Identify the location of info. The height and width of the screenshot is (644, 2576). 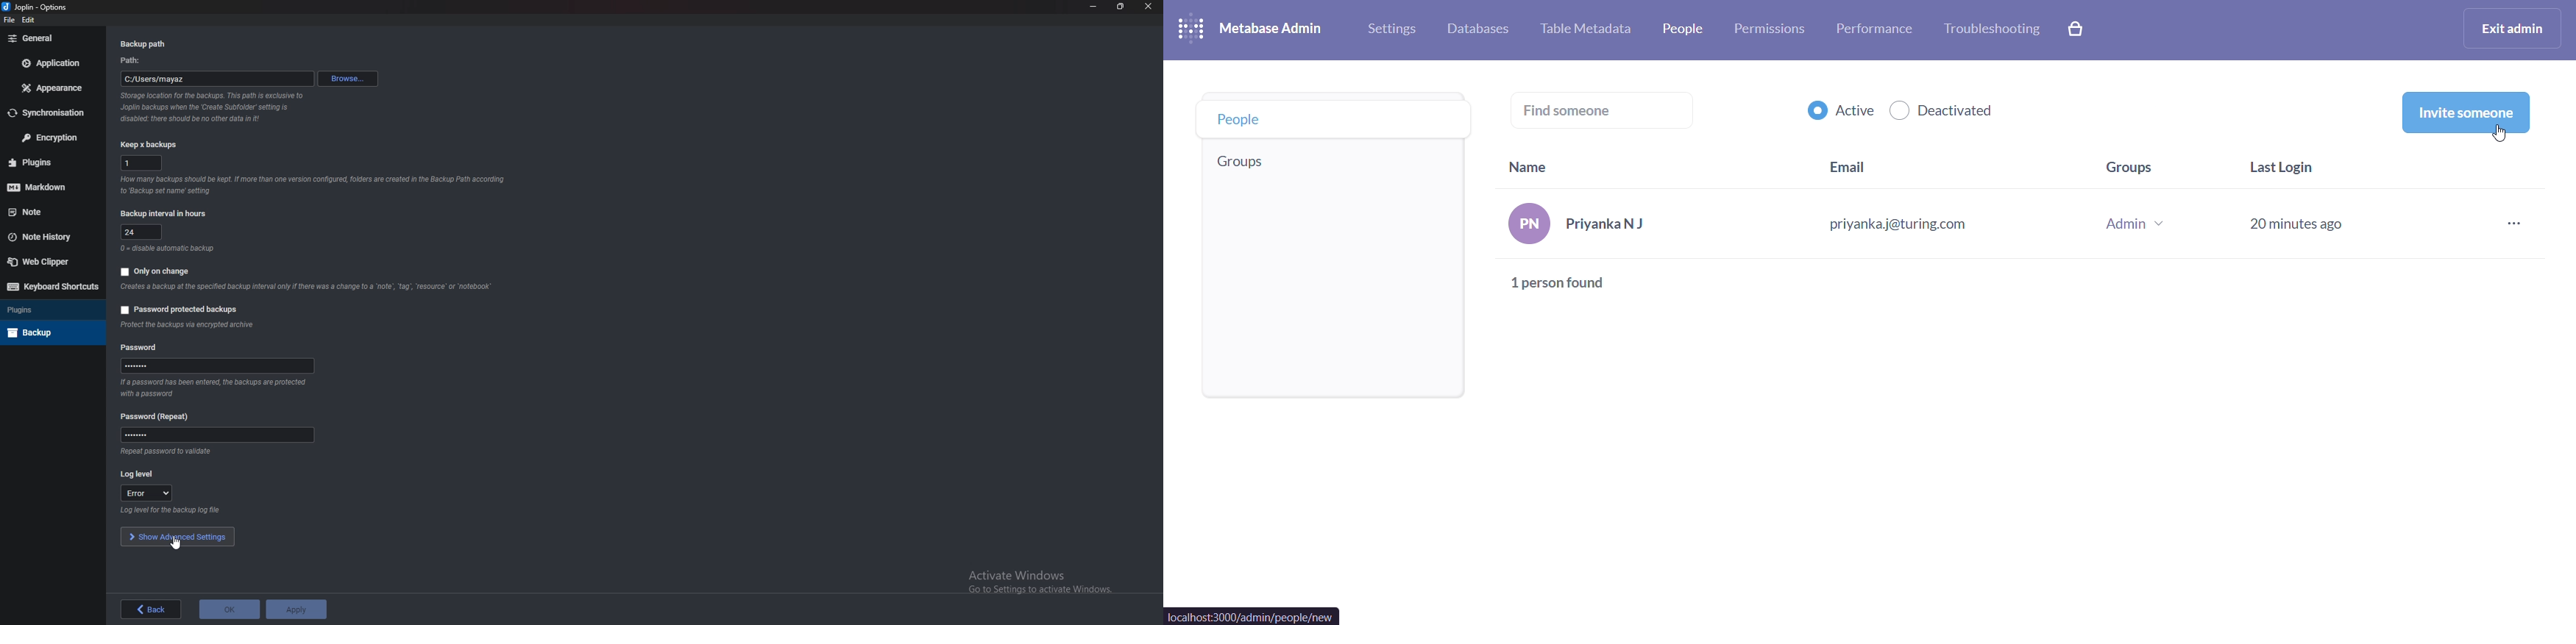
(213, 107).